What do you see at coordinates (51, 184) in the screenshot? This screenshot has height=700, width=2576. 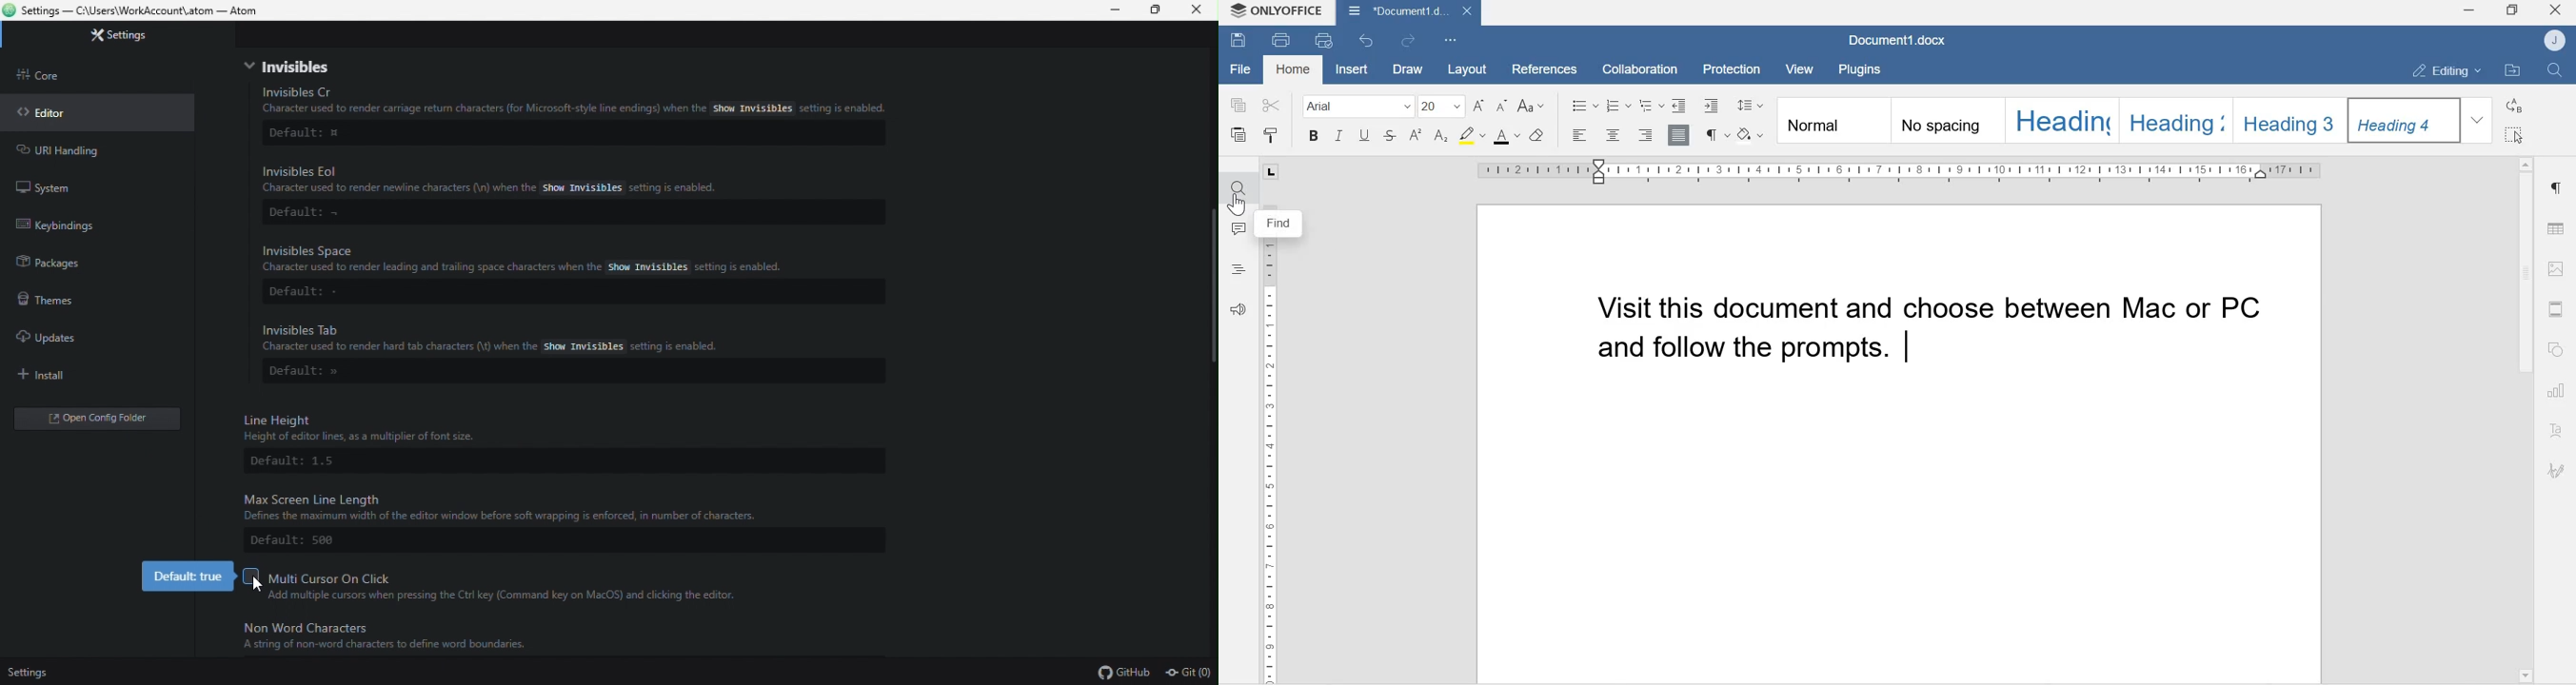 I see `System` at bounding box center [51, 184].